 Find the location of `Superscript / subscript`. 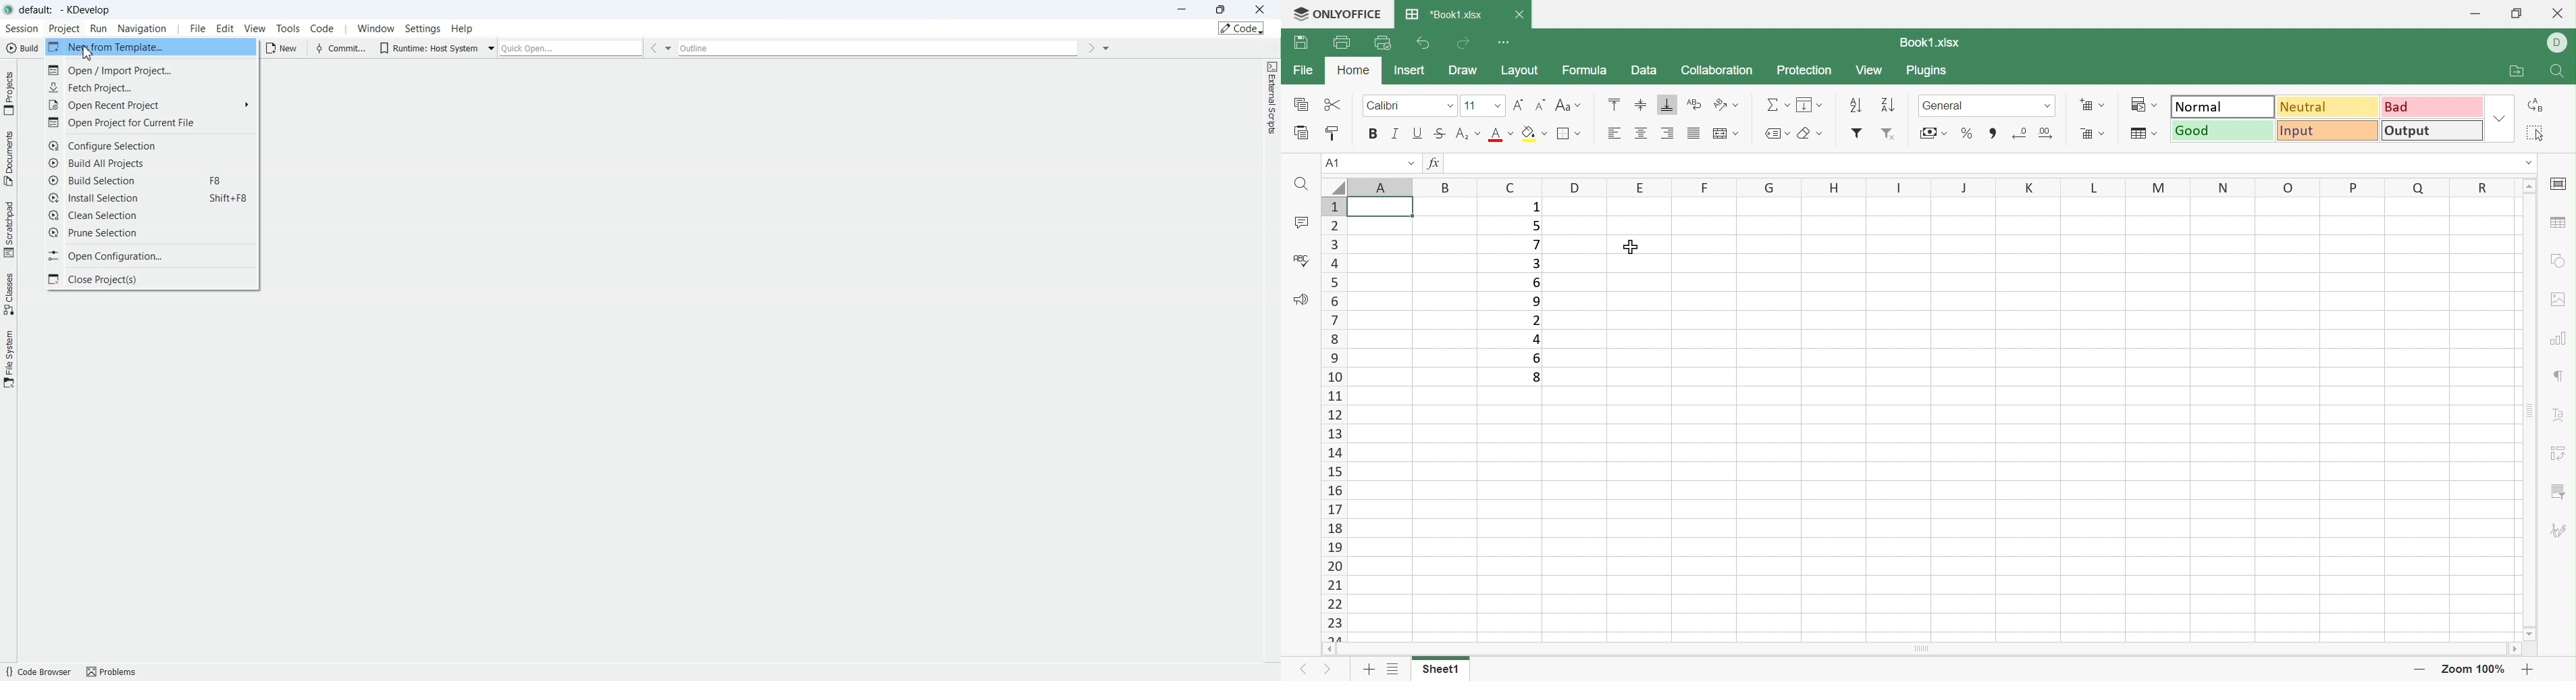

Superscript / subscript is located at coordinates (1470, 133).